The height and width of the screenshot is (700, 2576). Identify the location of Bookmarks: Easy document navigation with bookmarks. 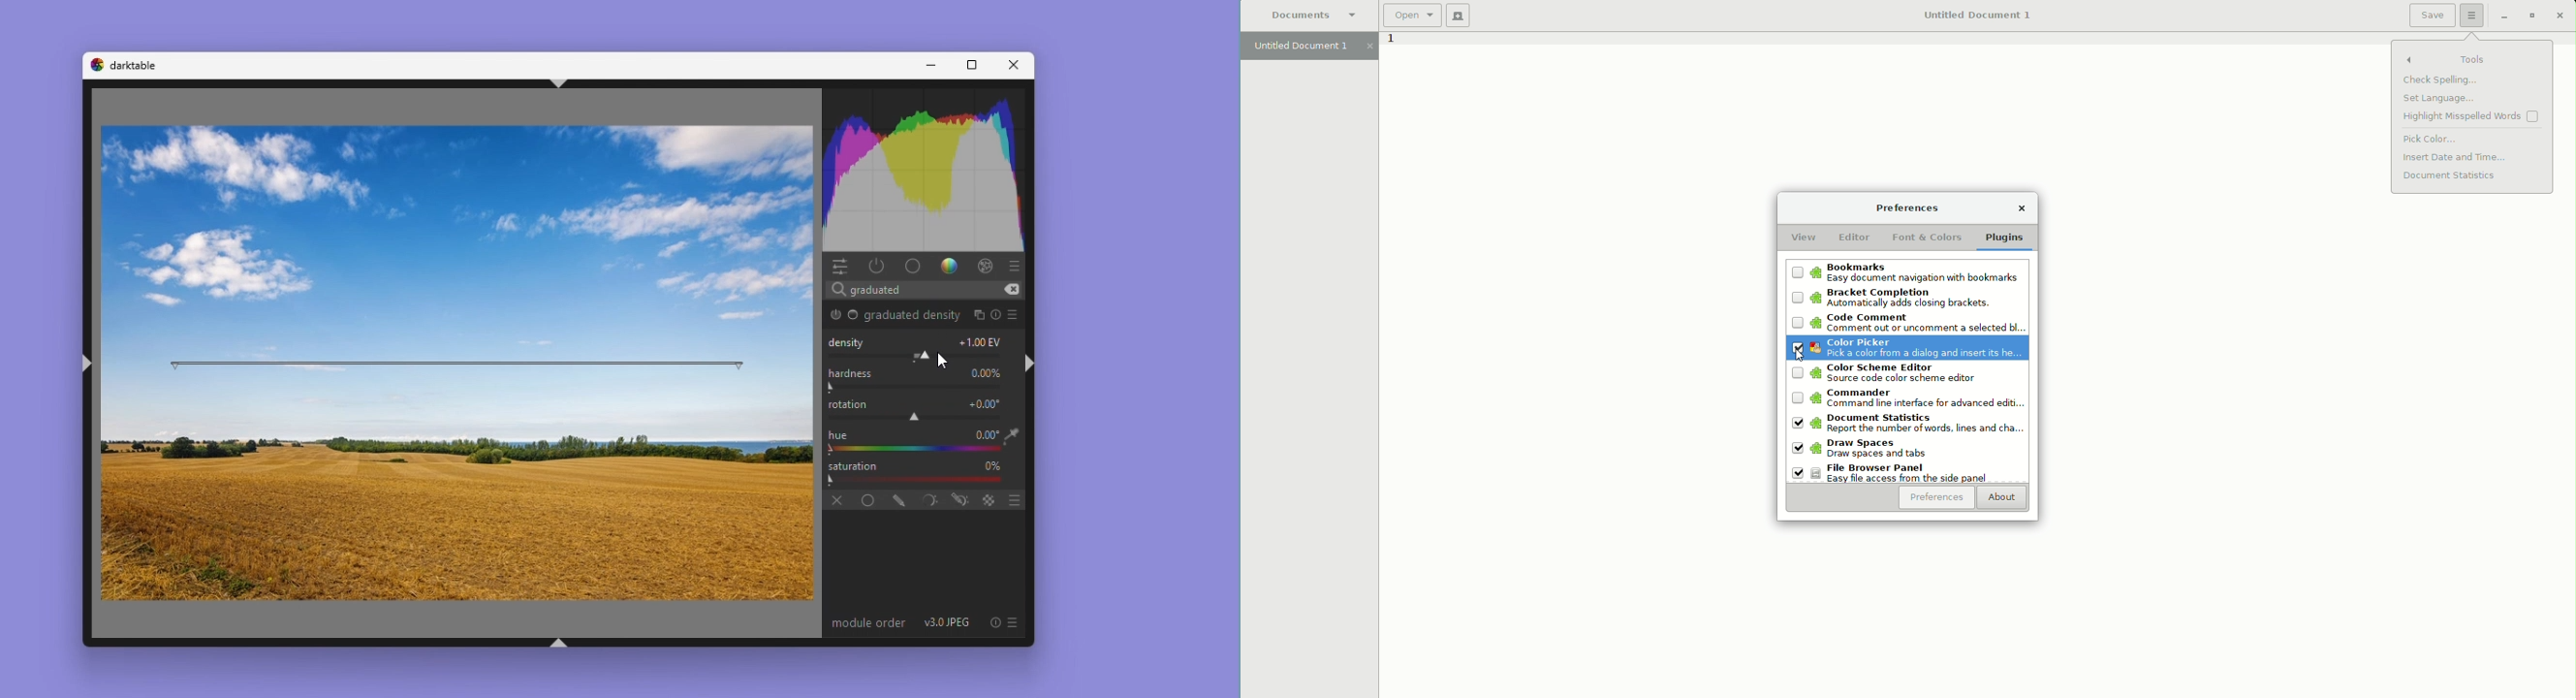
(1907, 272).